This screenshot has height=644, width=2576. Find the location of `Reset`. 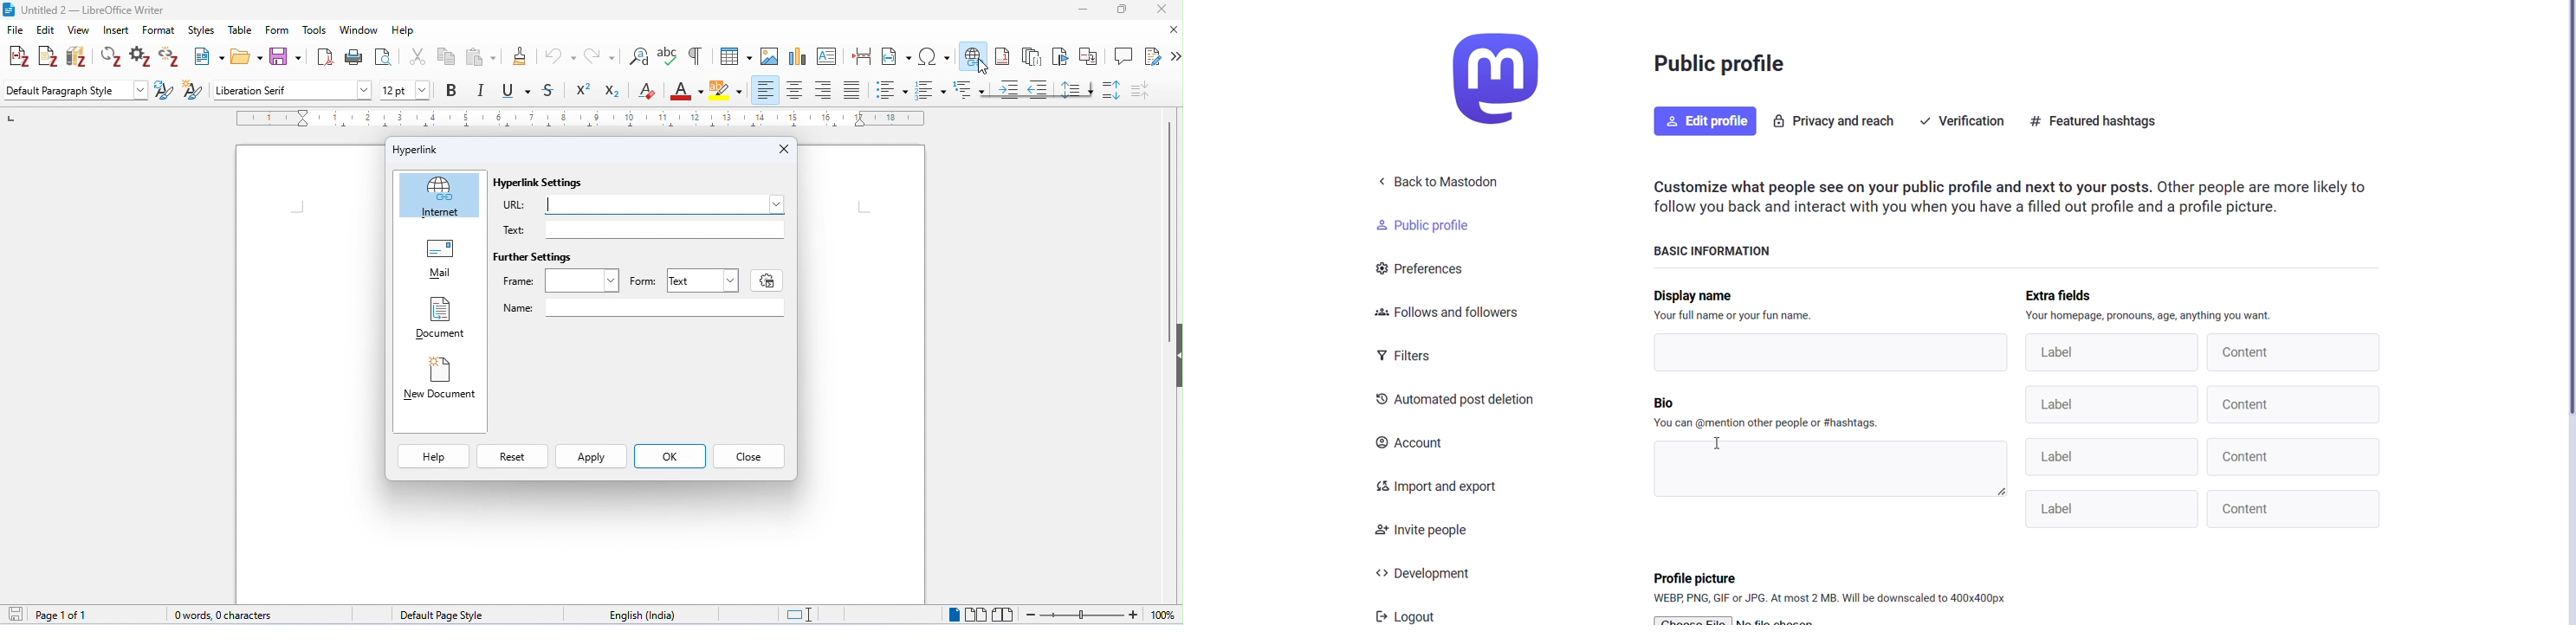

Reset is located at coordinates (518, 454).